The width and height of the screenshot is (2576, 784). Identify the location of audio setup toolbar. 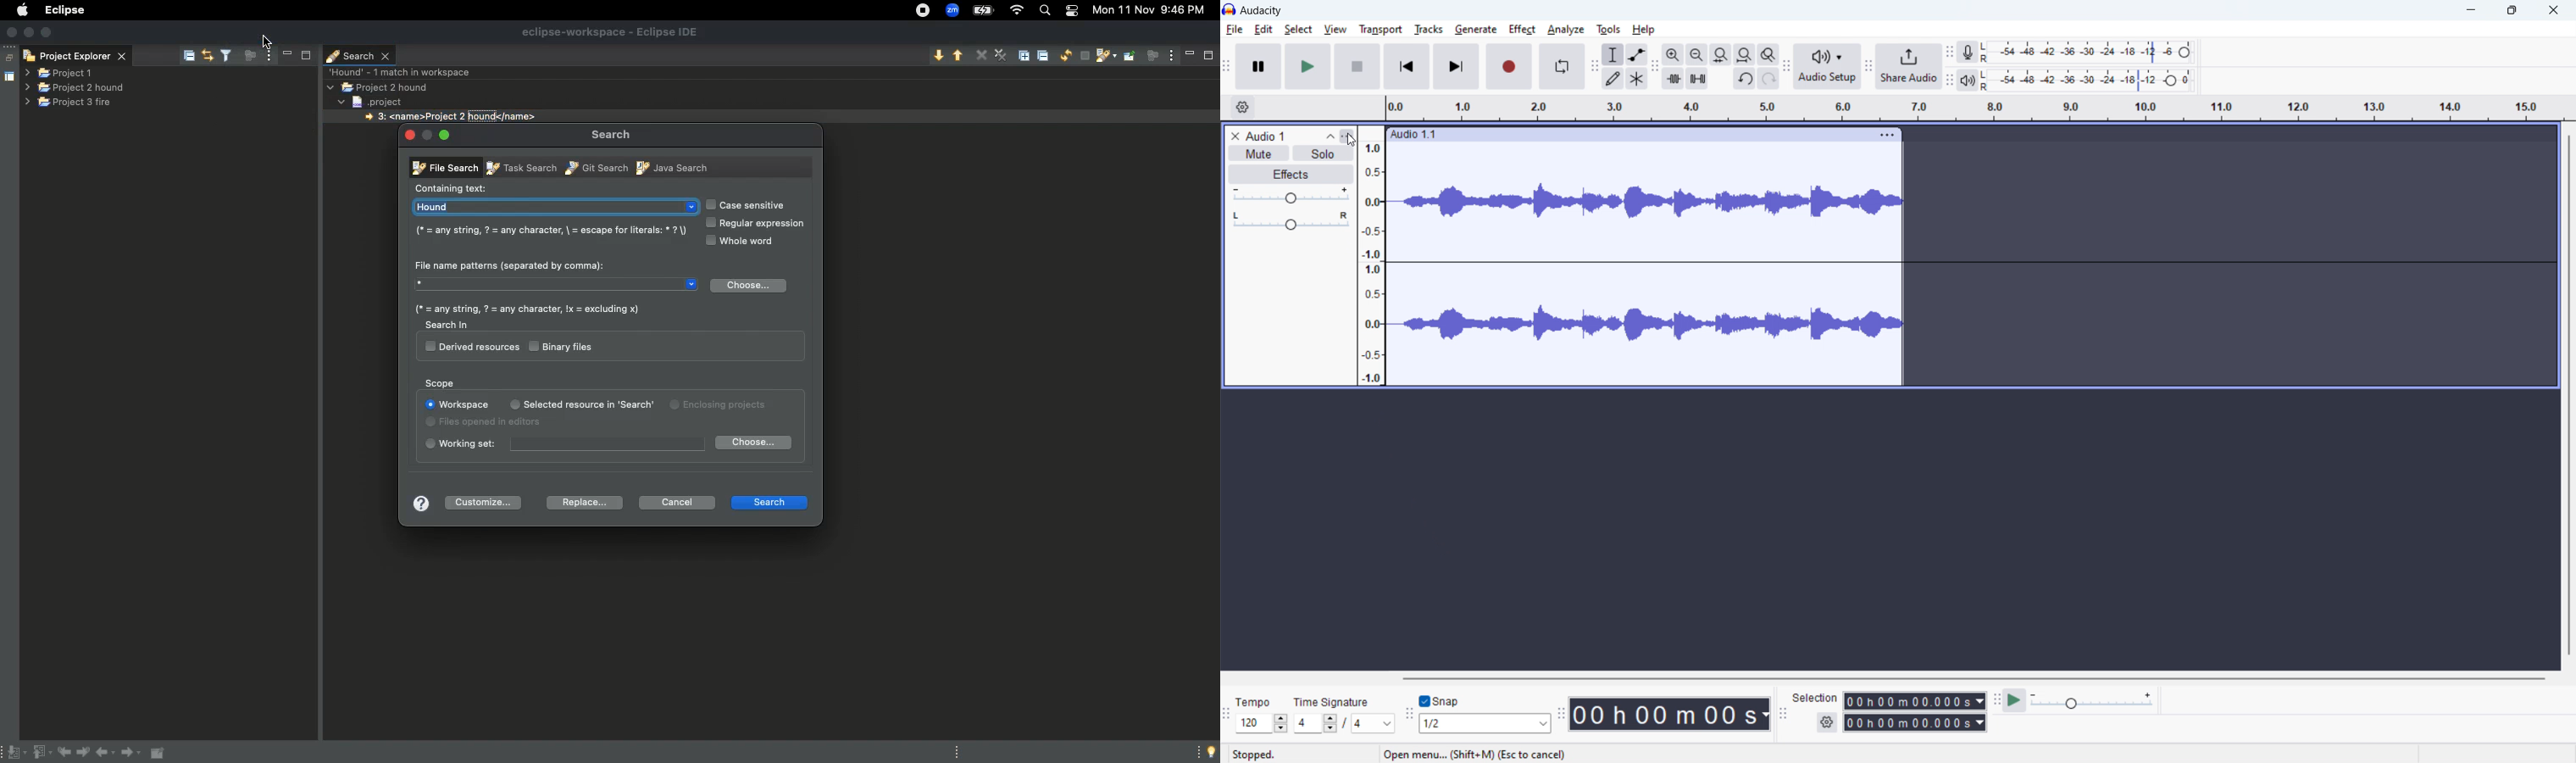
(1787, 67).